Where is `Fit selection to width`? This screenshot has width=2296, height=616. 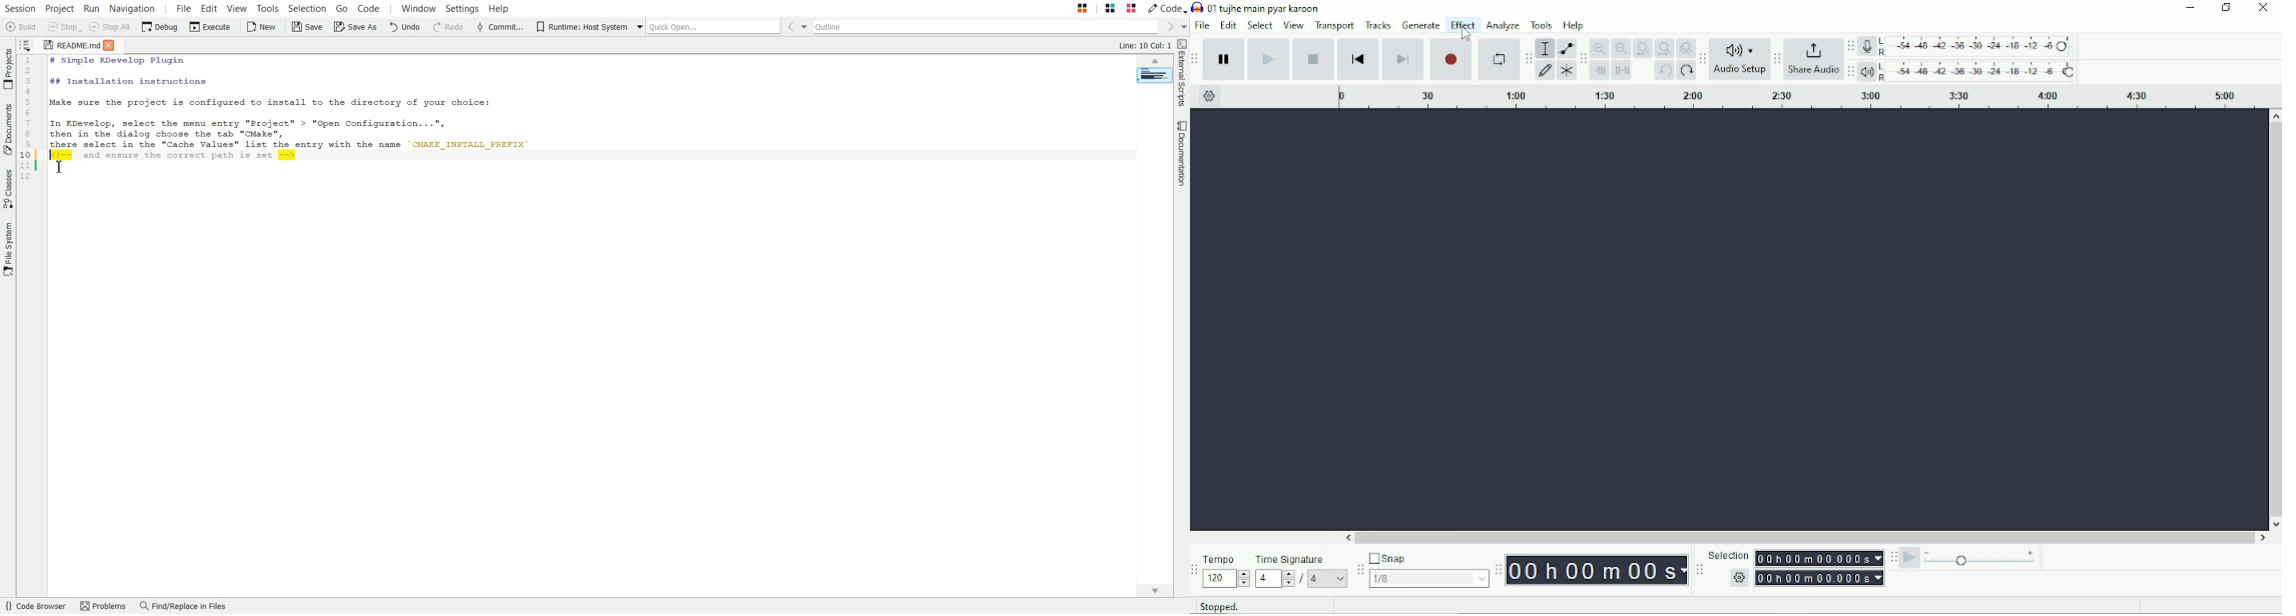
Fit selection to width is located at coordinates (1641, 48).